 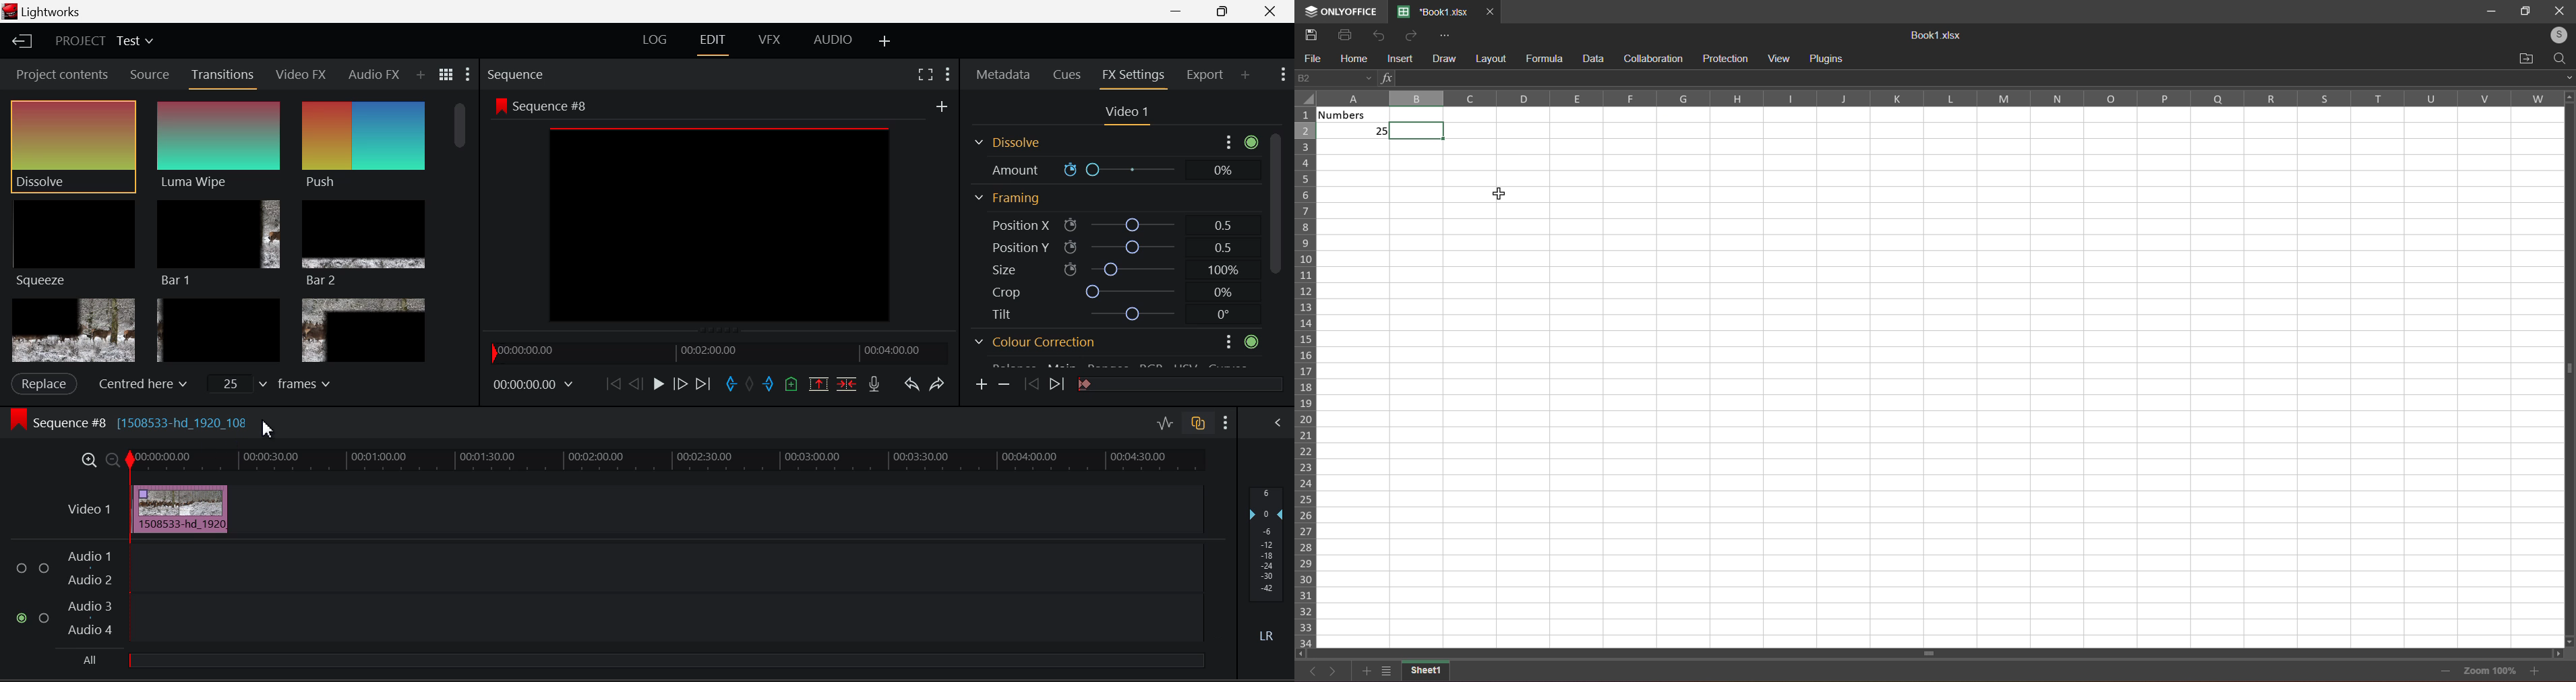 What do you see at coordinates (1003, 75) in the screenshot?
I see `Metadata` at bounding box center [1003, 75].